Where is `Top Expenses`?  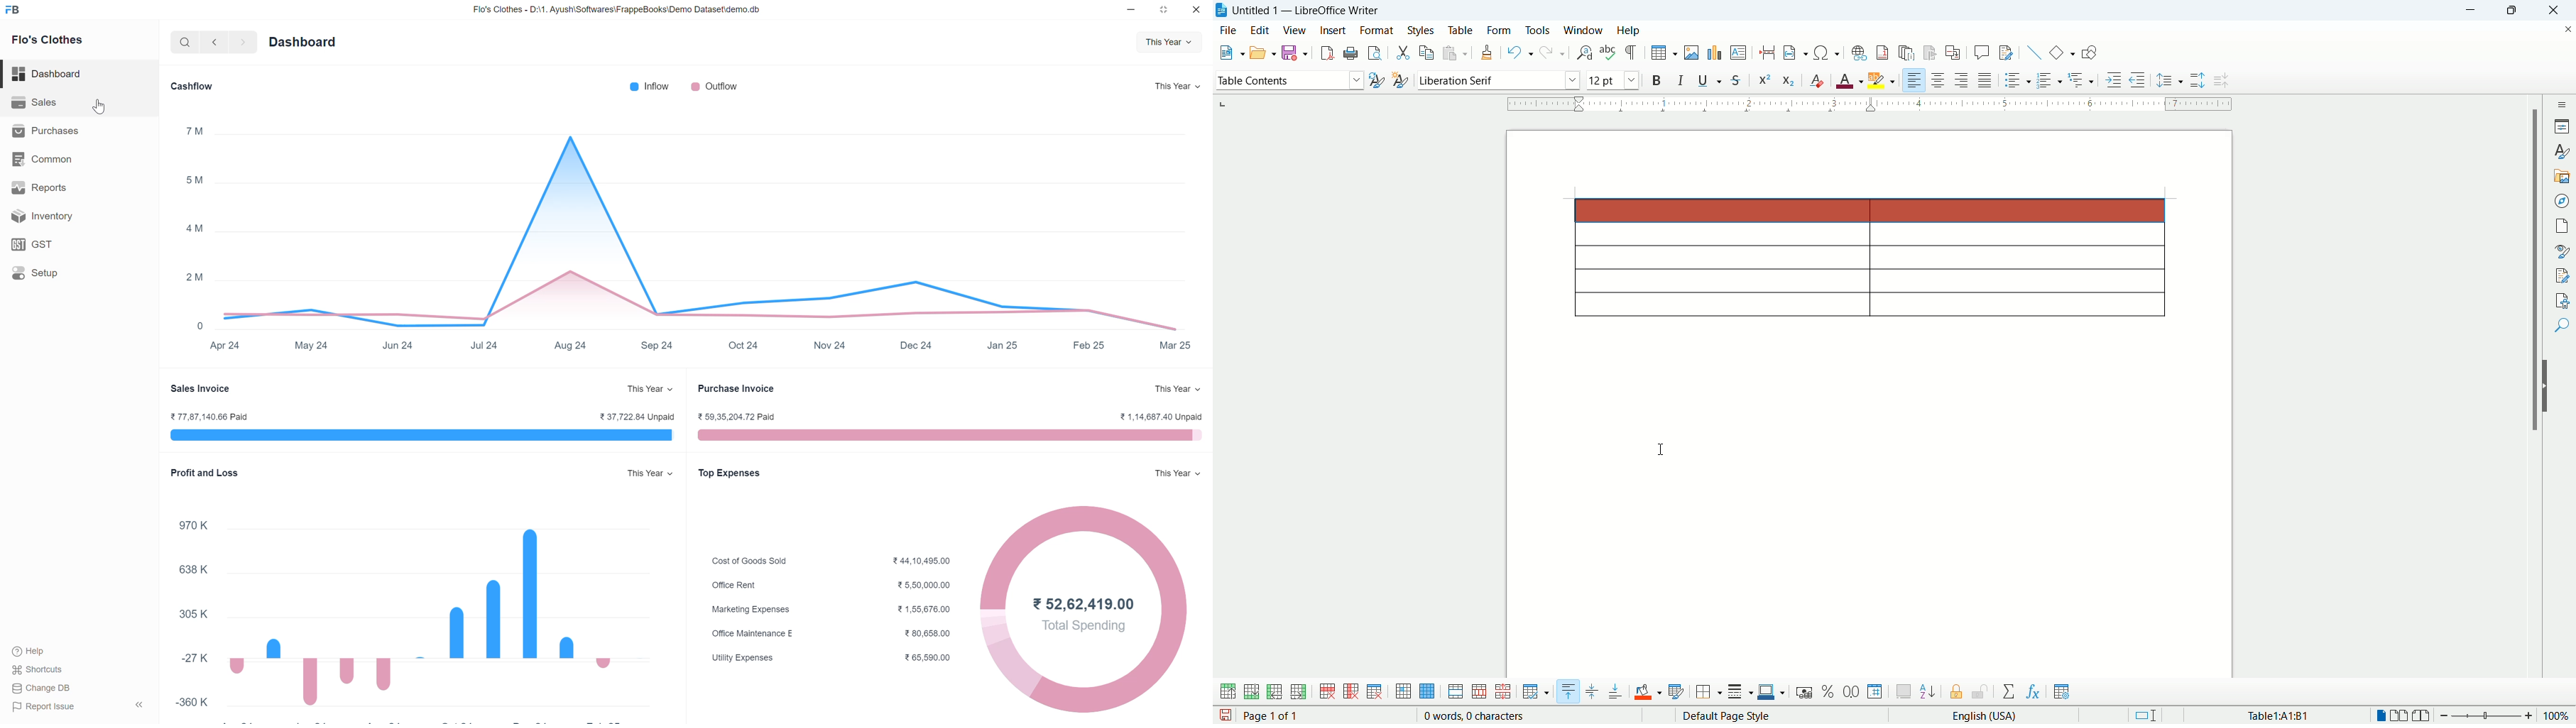 Top Expenses is located at coordinates (726, 472).